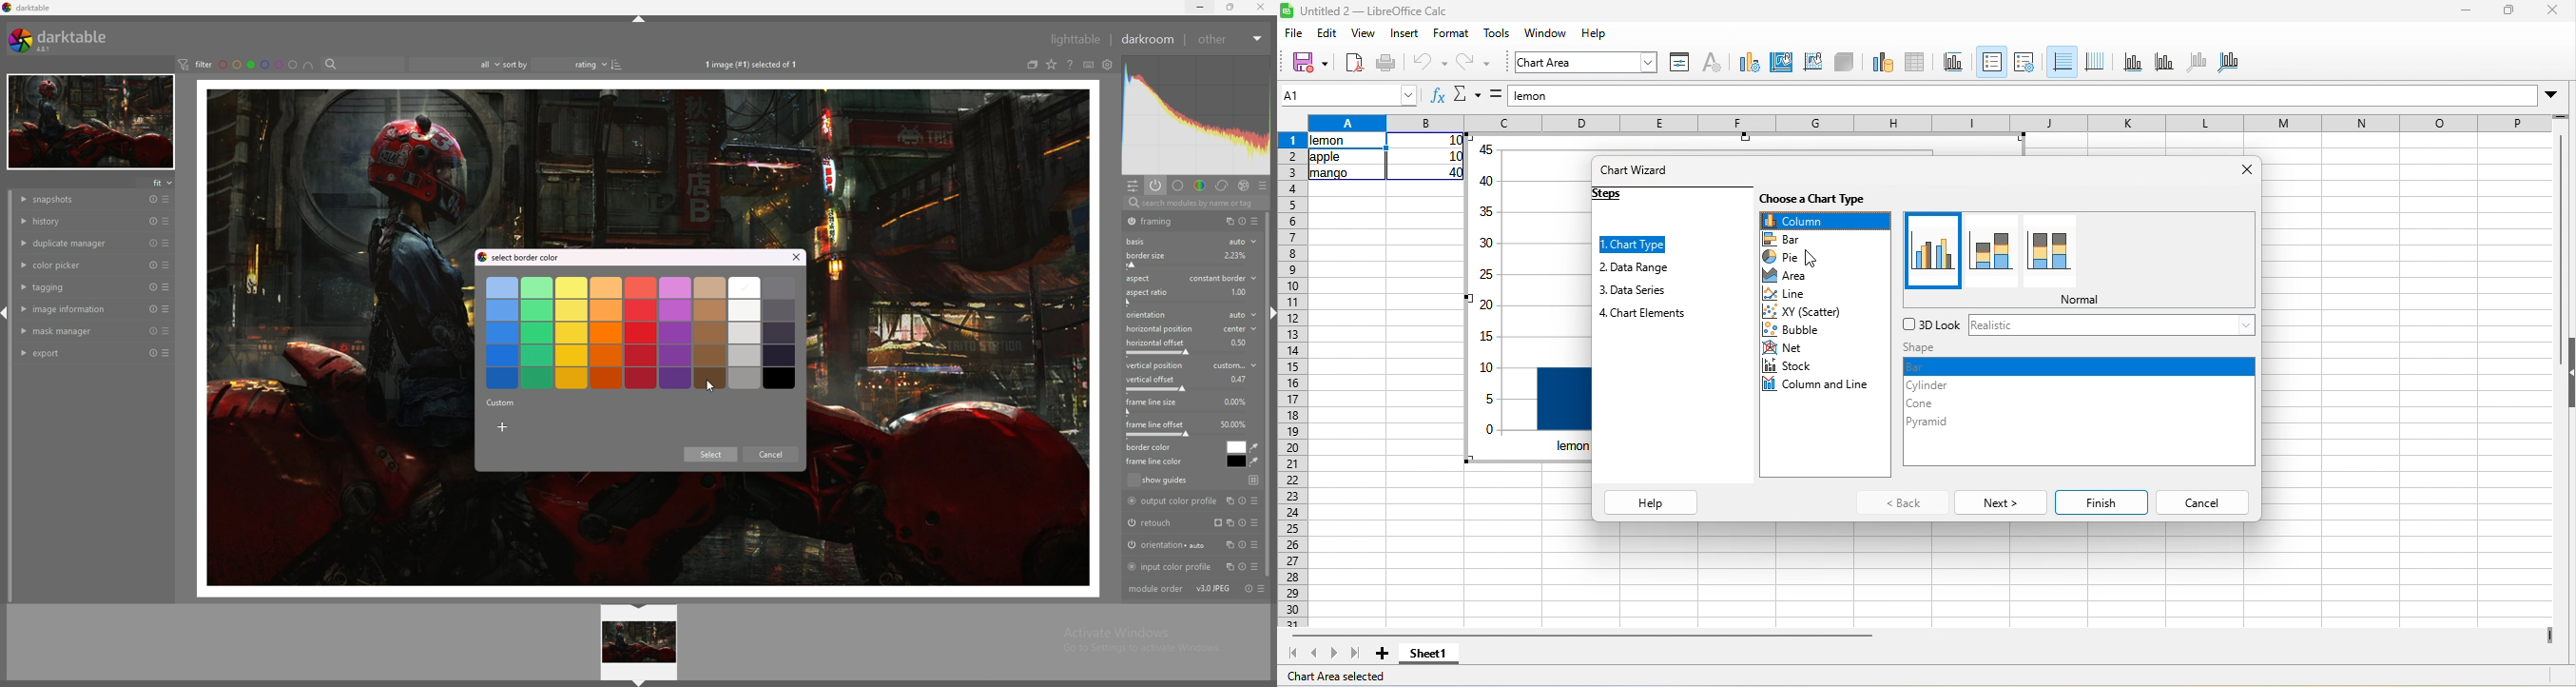  I want to click on function wizard, so click(1436, 96).